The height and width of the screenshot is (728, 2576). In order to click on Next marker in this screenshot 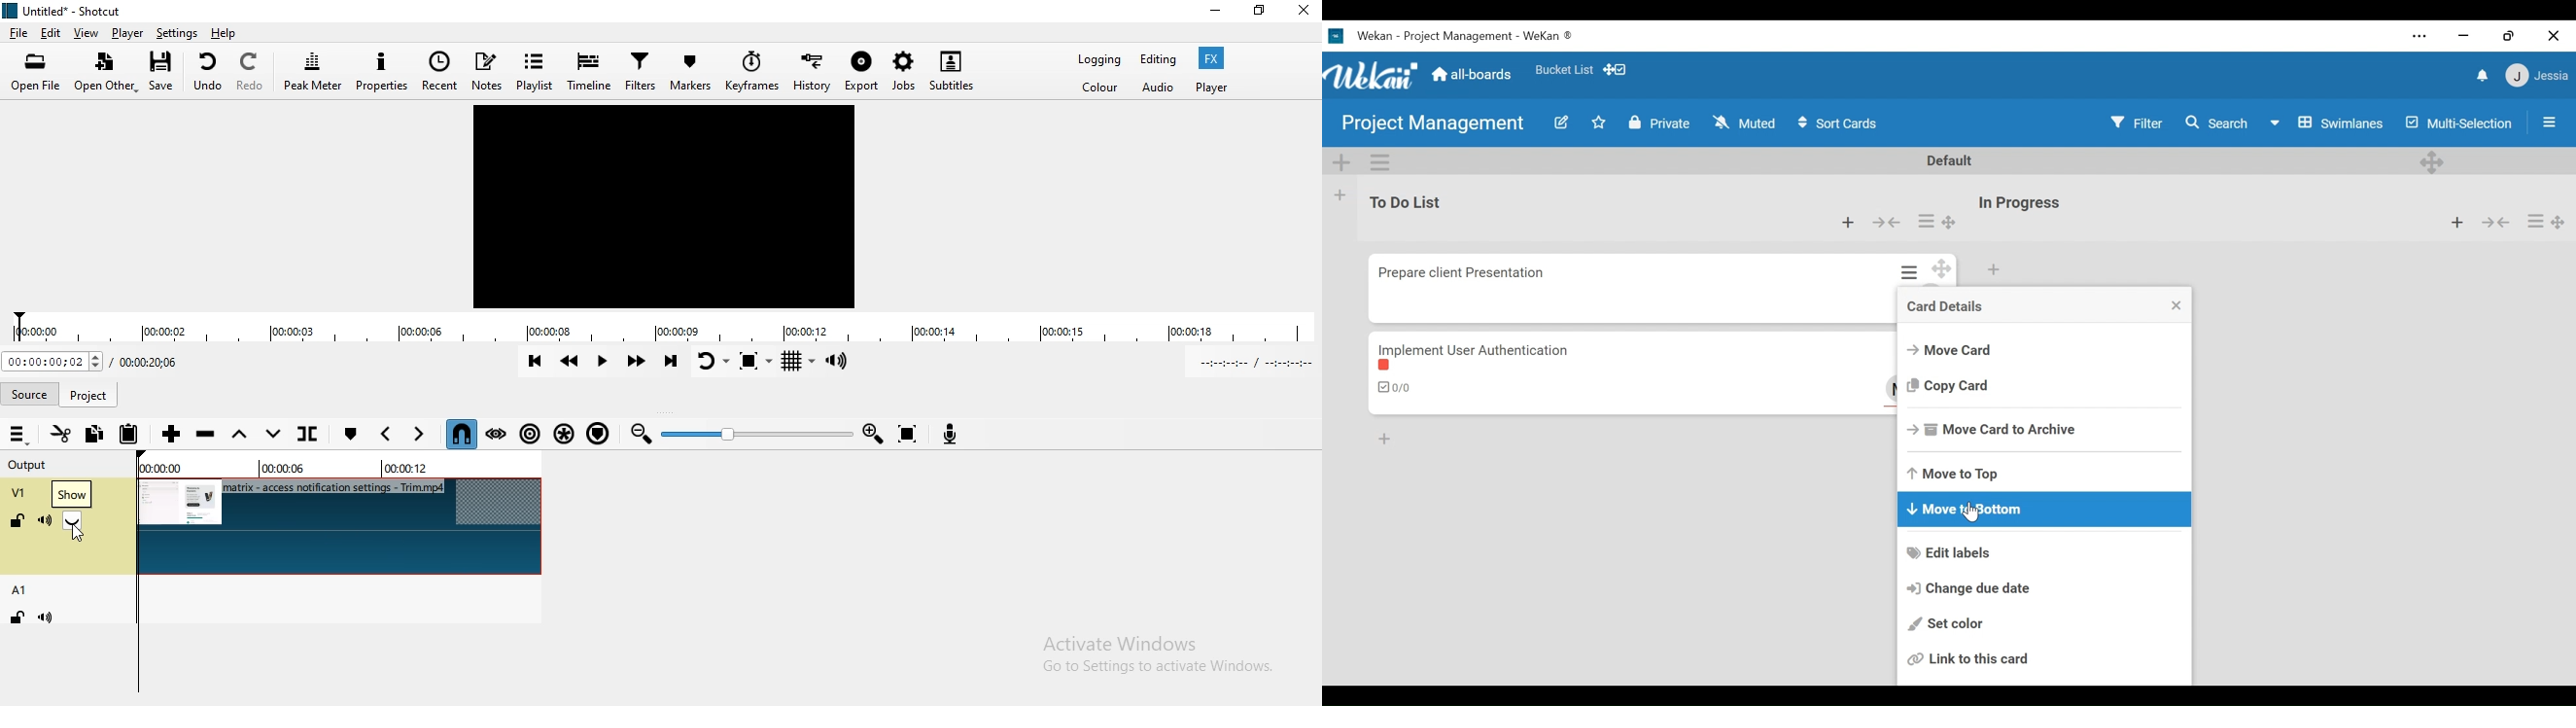, I will do `click(422, 433)`.